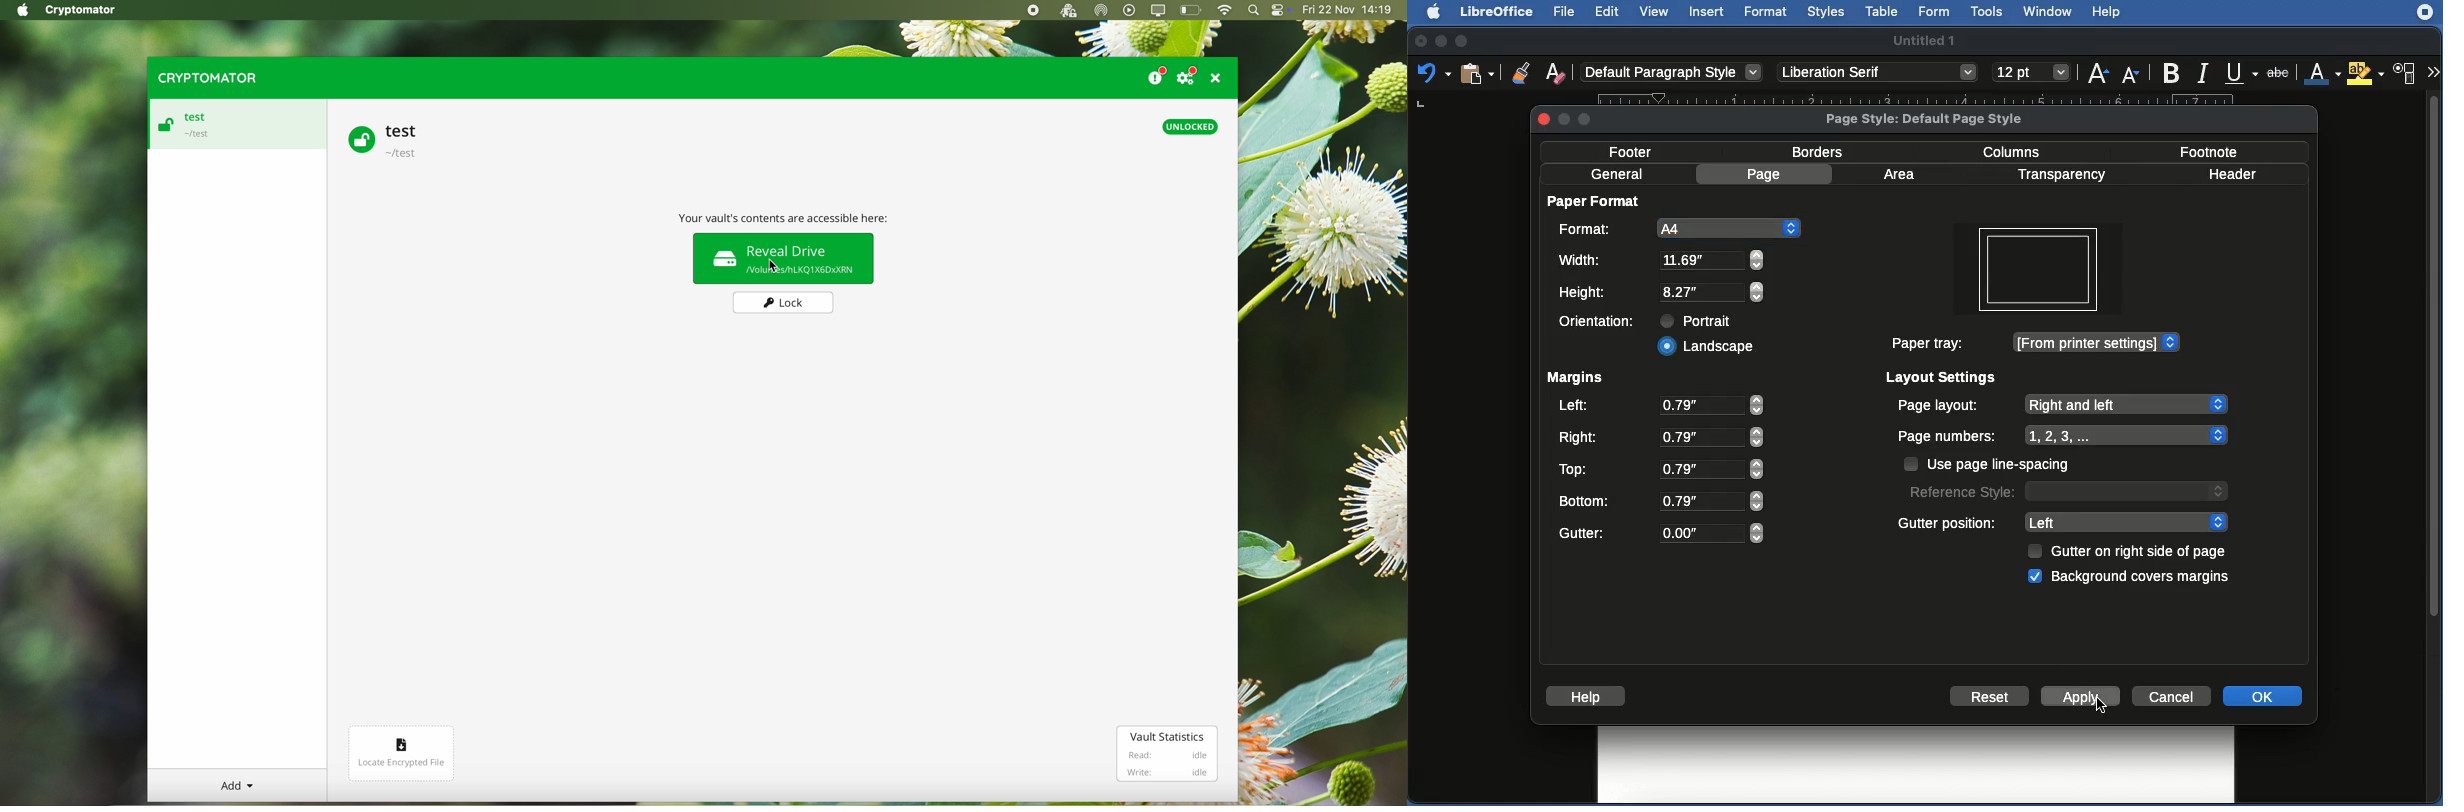  Describe the element at coordinates (2142, 552) in the screenshot. I see `Gutter on right` at that location.